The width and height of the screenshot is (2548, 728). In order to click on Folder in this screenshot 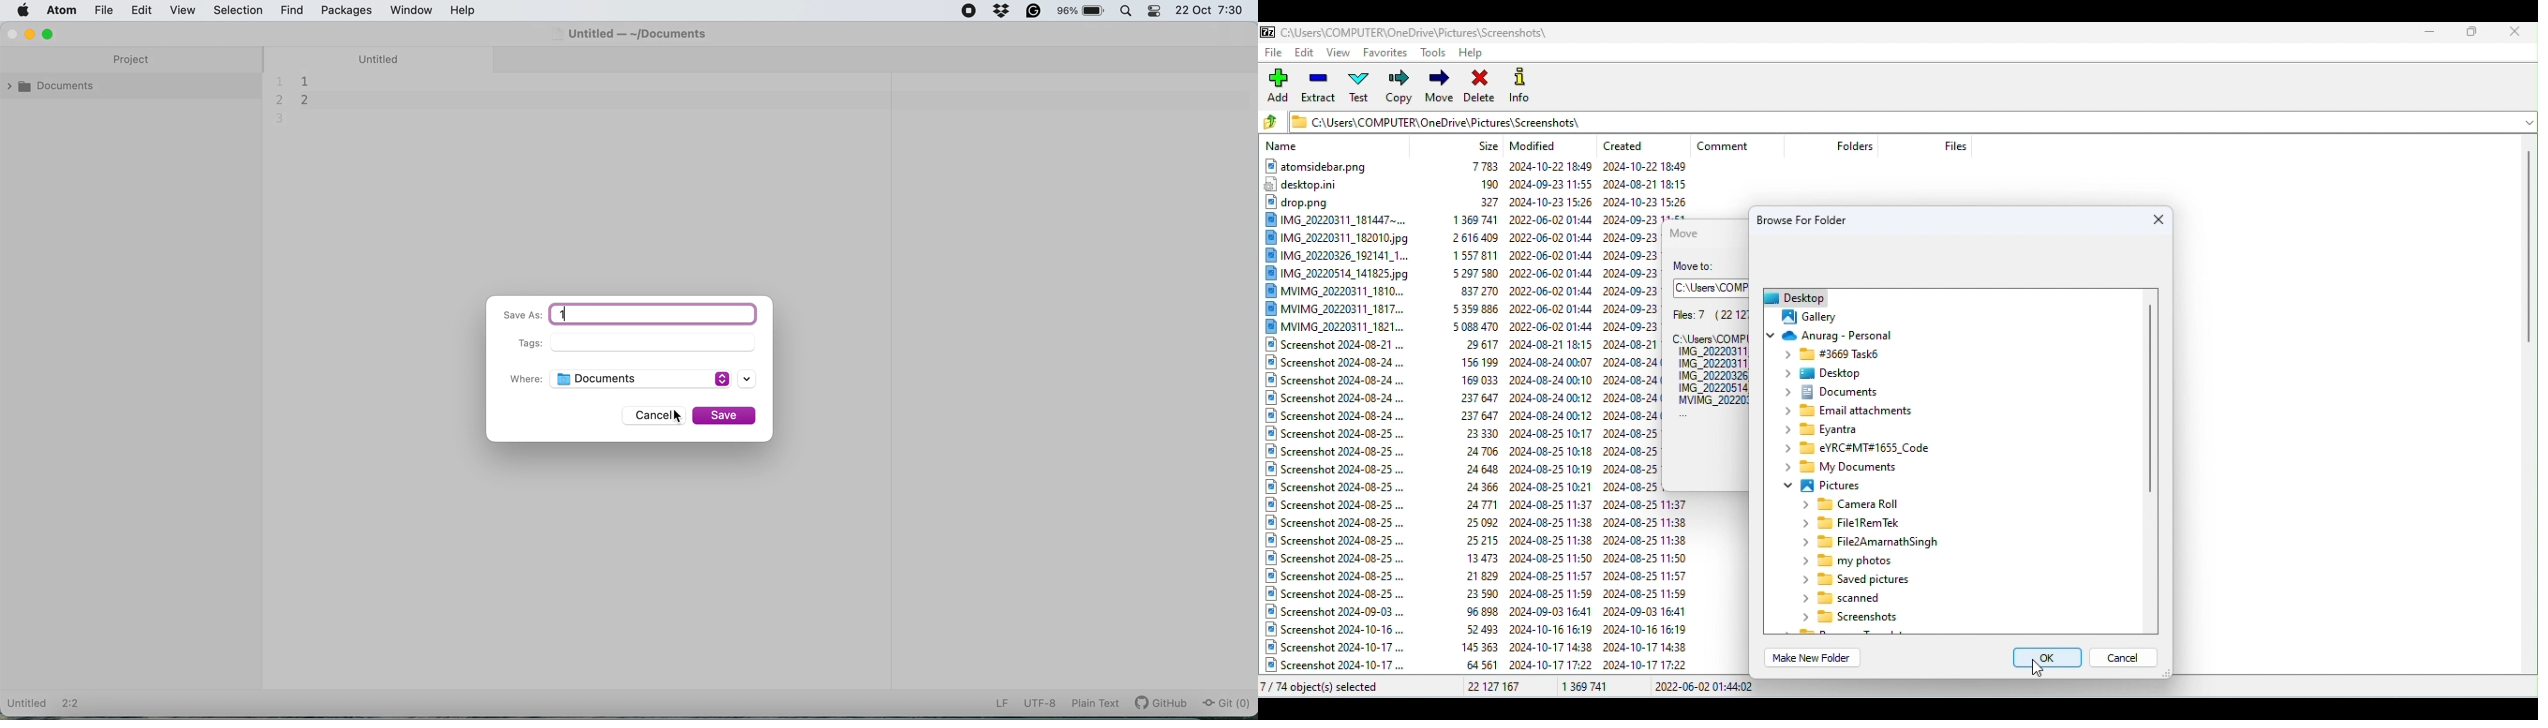, I will do `click(1853, 412)`.